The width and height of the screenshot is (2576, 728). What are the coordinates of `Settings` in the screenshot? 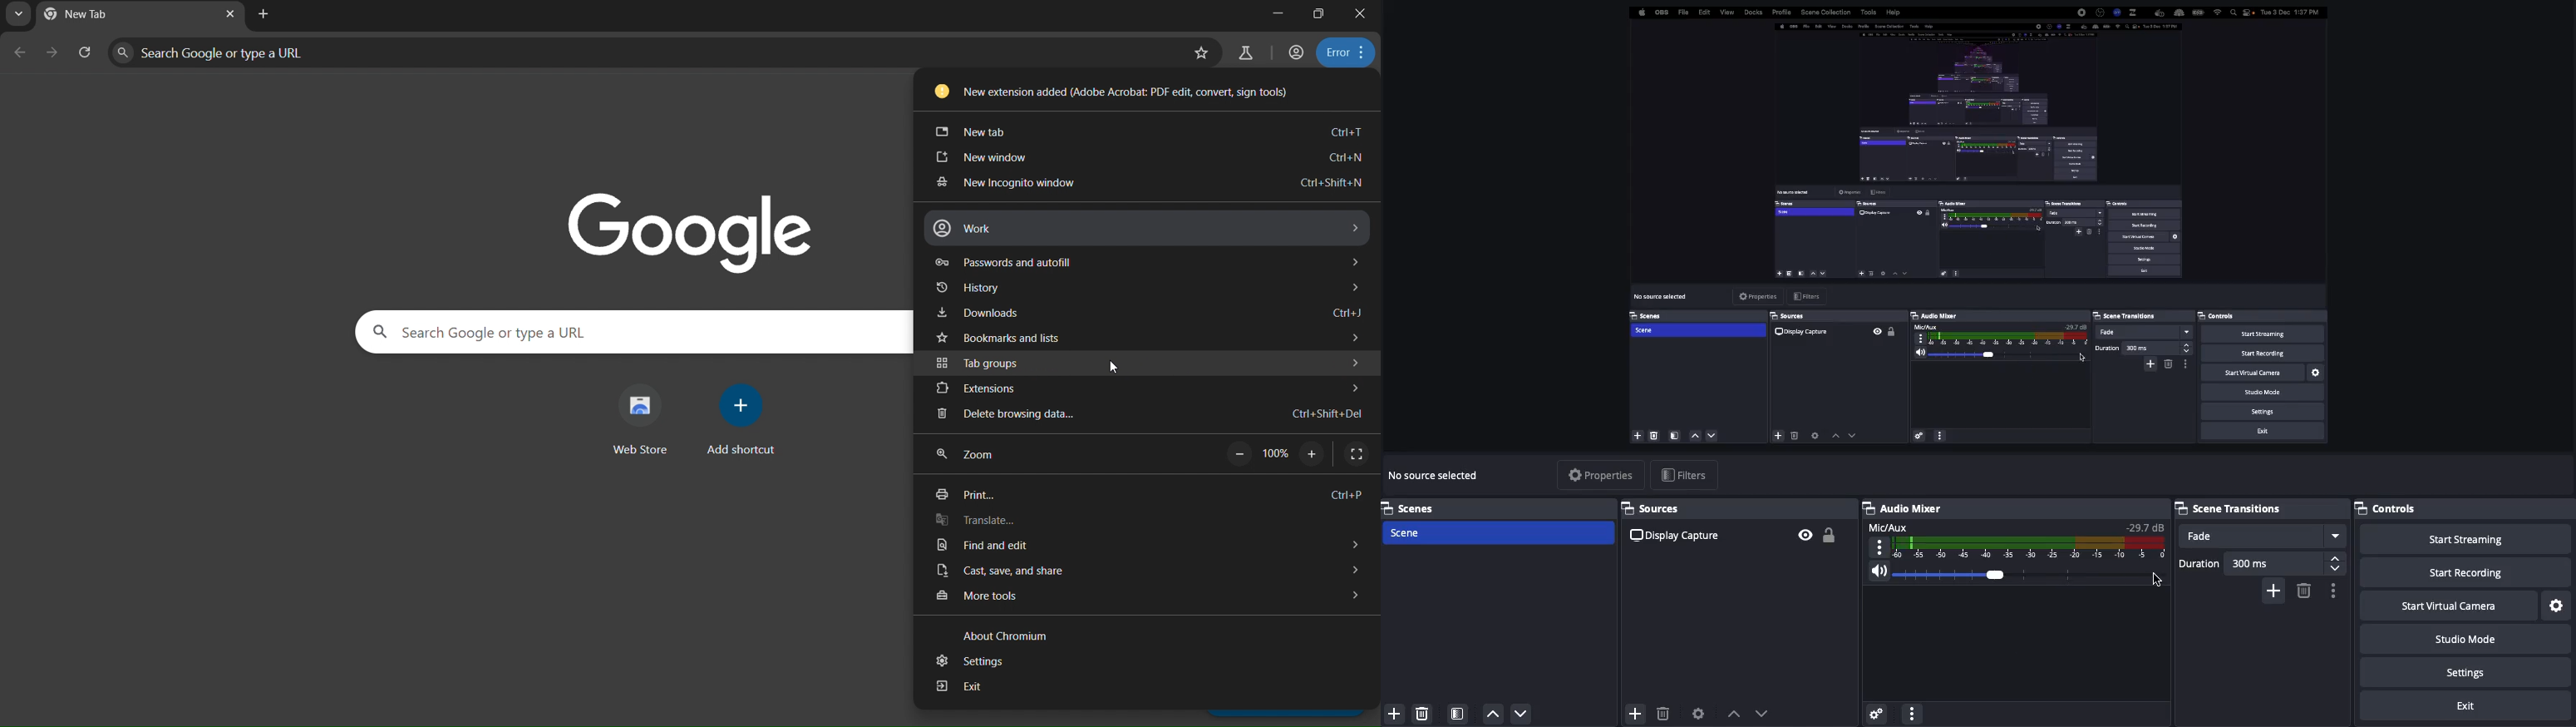 It's located at (1875, 710).